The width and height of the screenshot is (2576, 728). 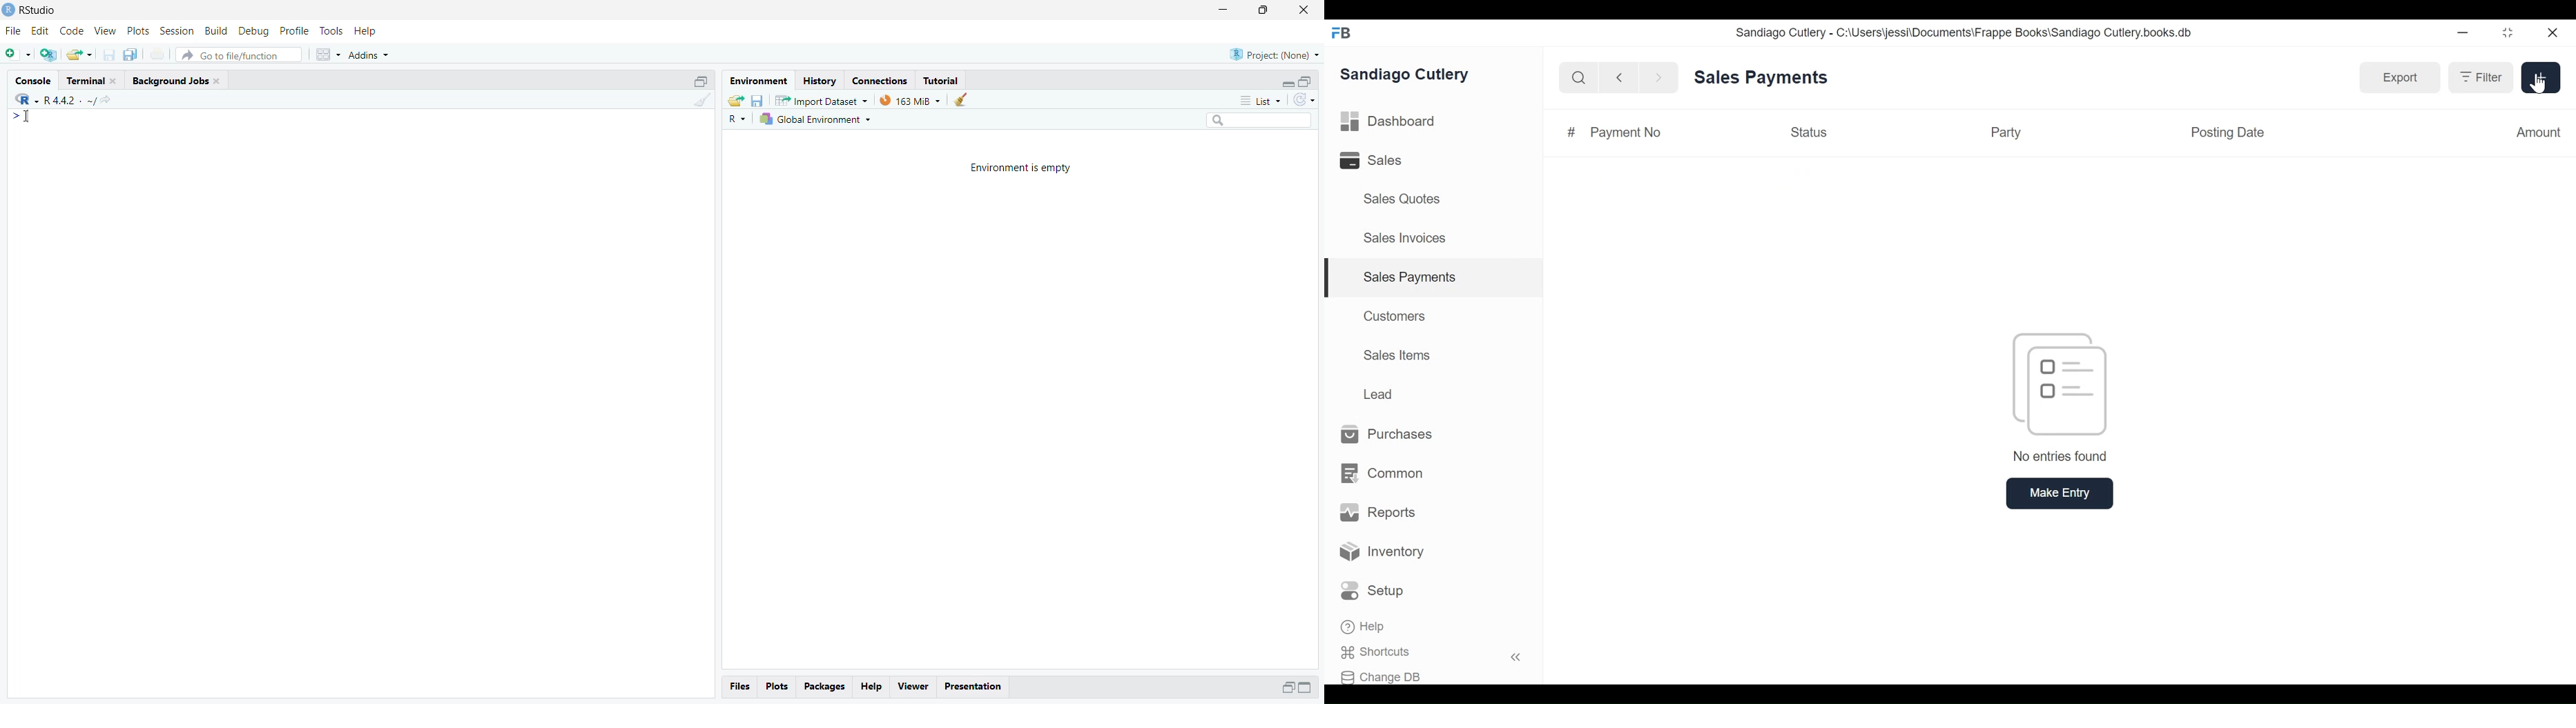 What do you see at coordinates (1383, 552) in the screenshot?
I see `Inventory` at bounding box center [1383, 552].